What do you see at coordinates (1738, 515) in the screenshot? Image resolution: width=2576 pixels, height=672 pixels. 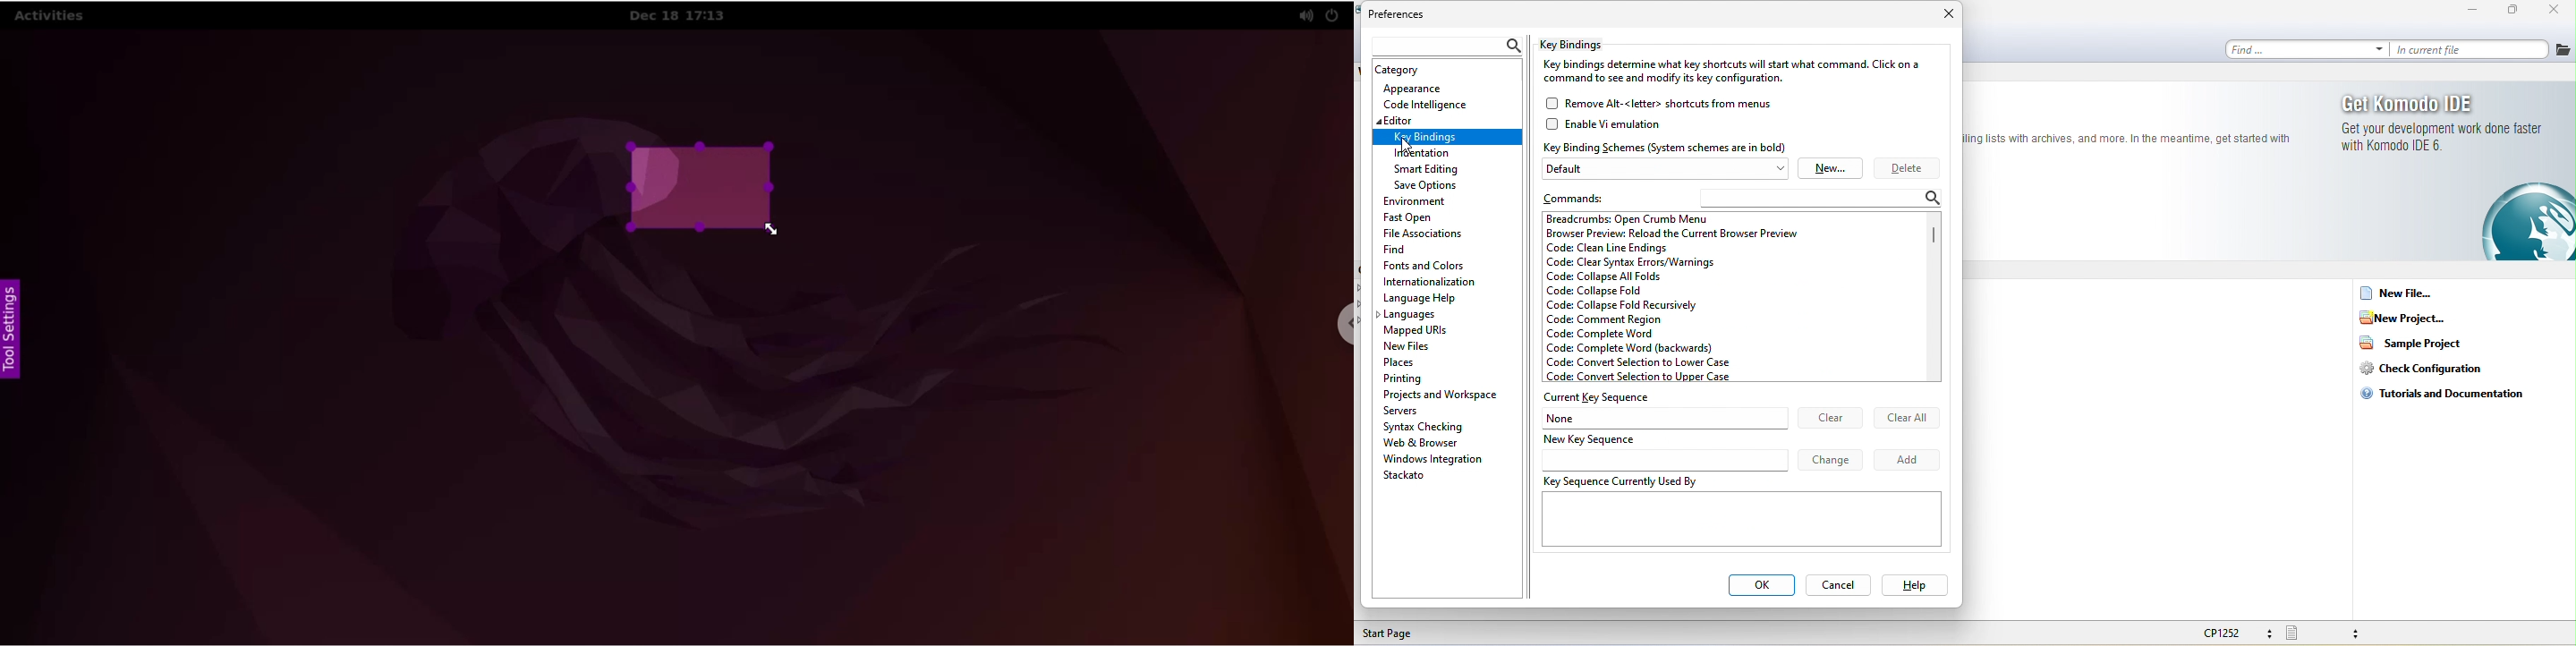 I see `key sequence currently used by` at bounding box center [1738, 515].